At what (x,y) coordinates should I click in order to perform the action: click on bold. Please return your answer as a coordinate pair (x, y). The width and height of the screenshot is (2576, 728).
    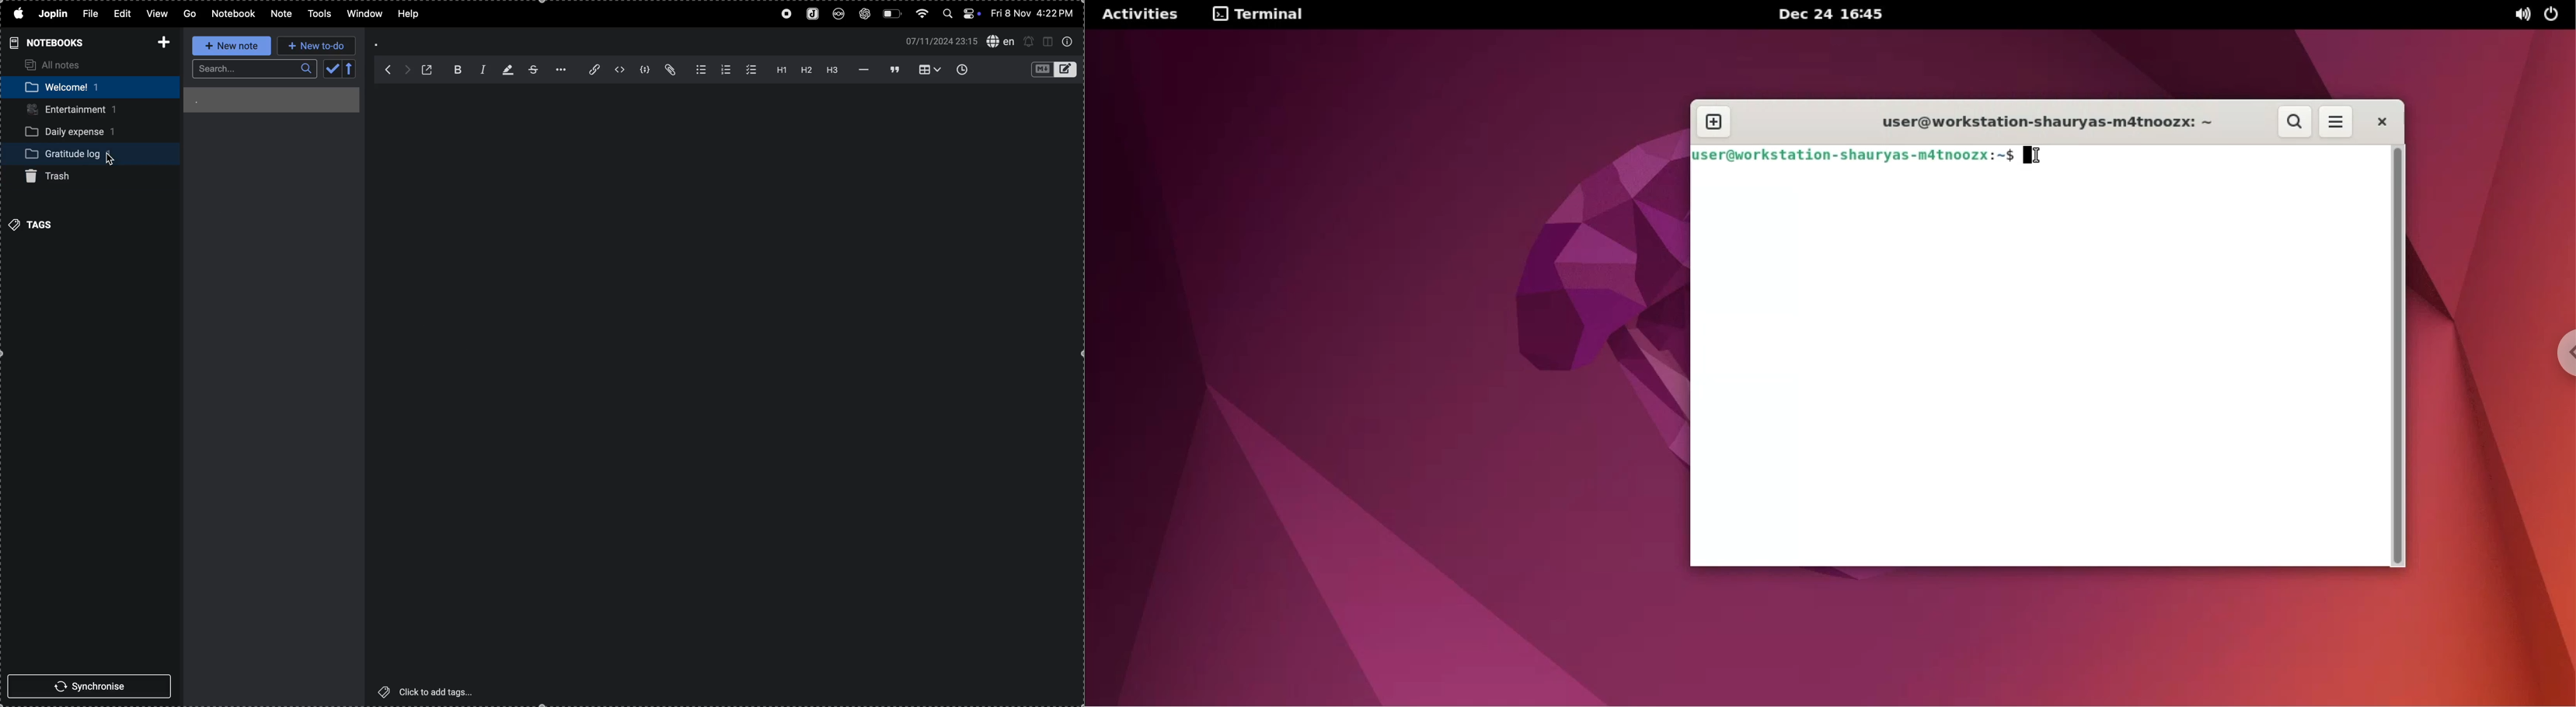
    Looking at the image, I should click on (454, 69).